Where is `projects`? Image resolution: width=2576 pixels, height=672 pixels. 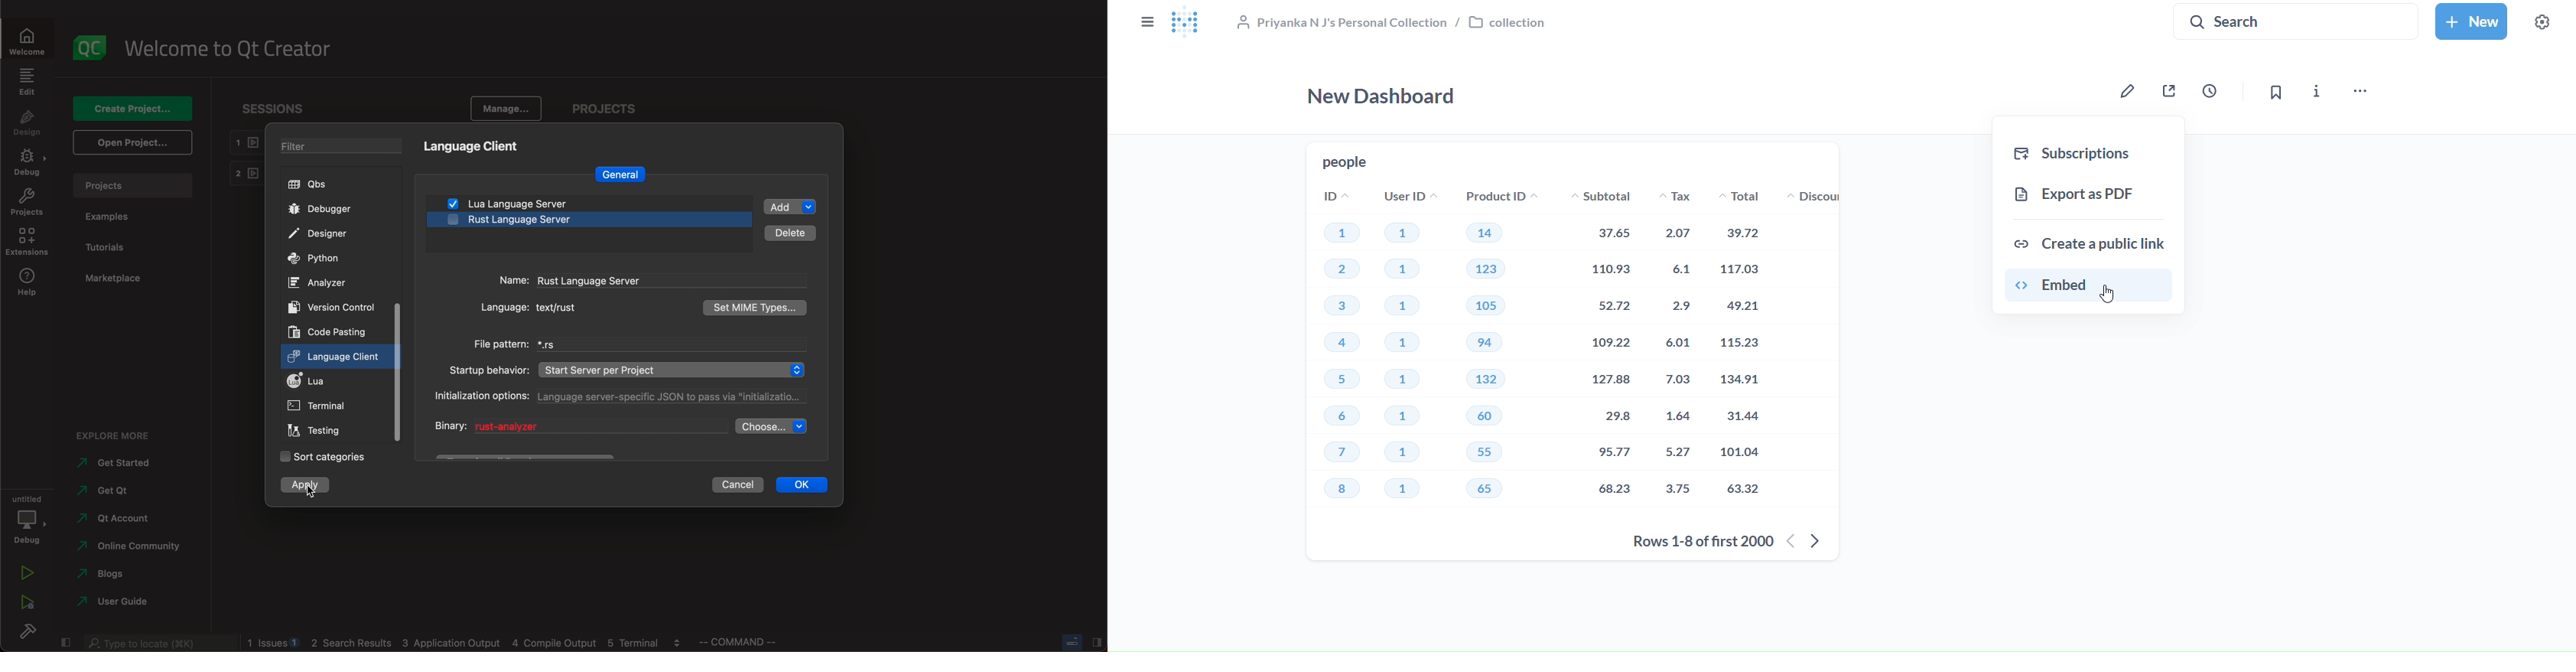
projects is located at coordinates (132, 185).